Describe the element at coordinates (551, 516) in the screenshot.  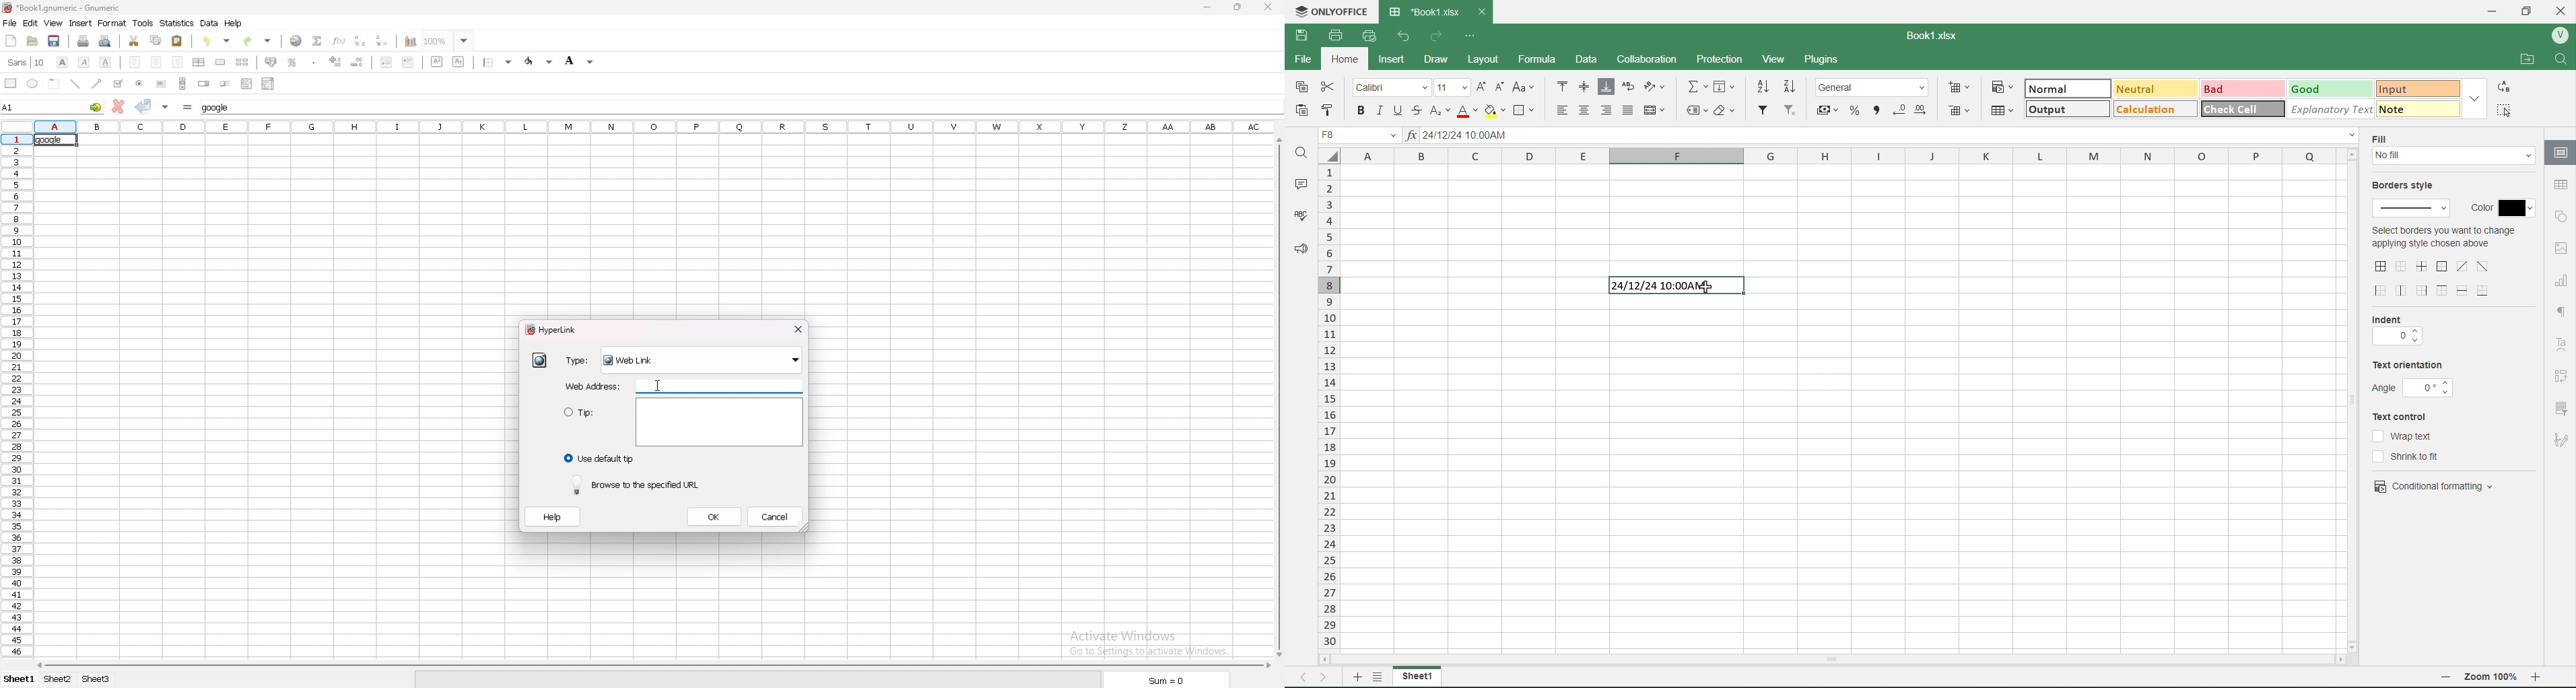
I see `help` at that location.